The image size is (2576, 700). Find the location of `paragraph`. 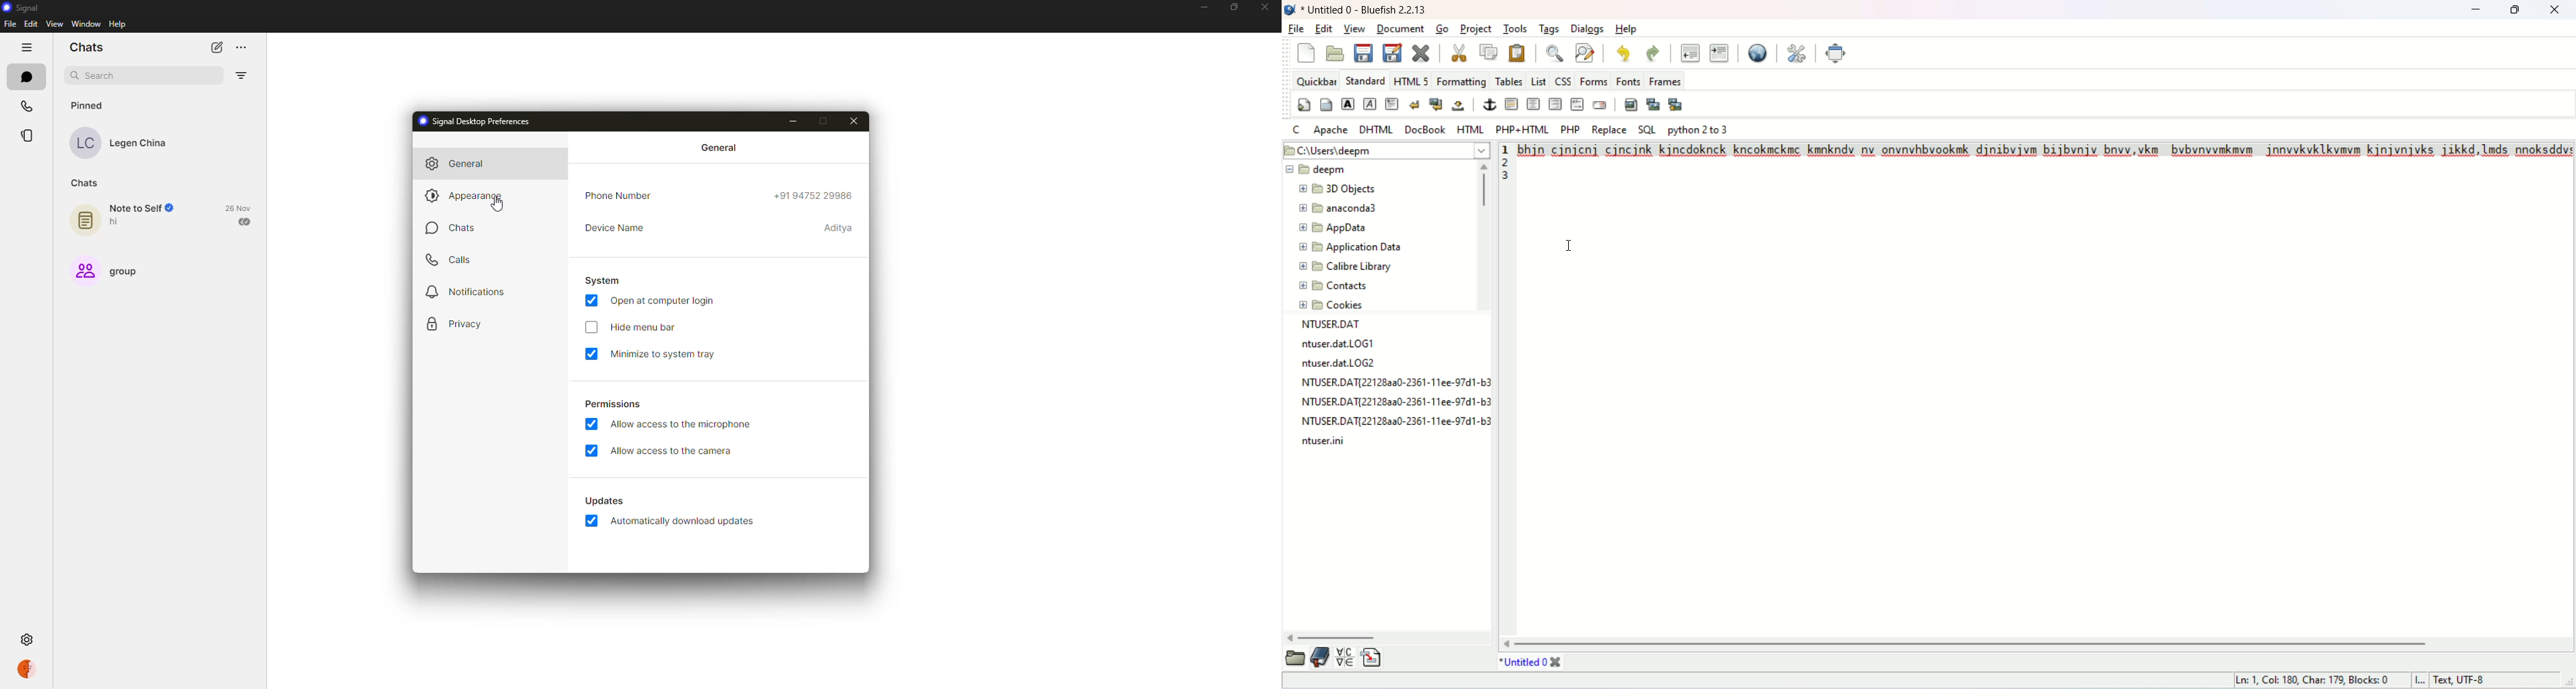

paragraph is located at coordinates (1391, 104).